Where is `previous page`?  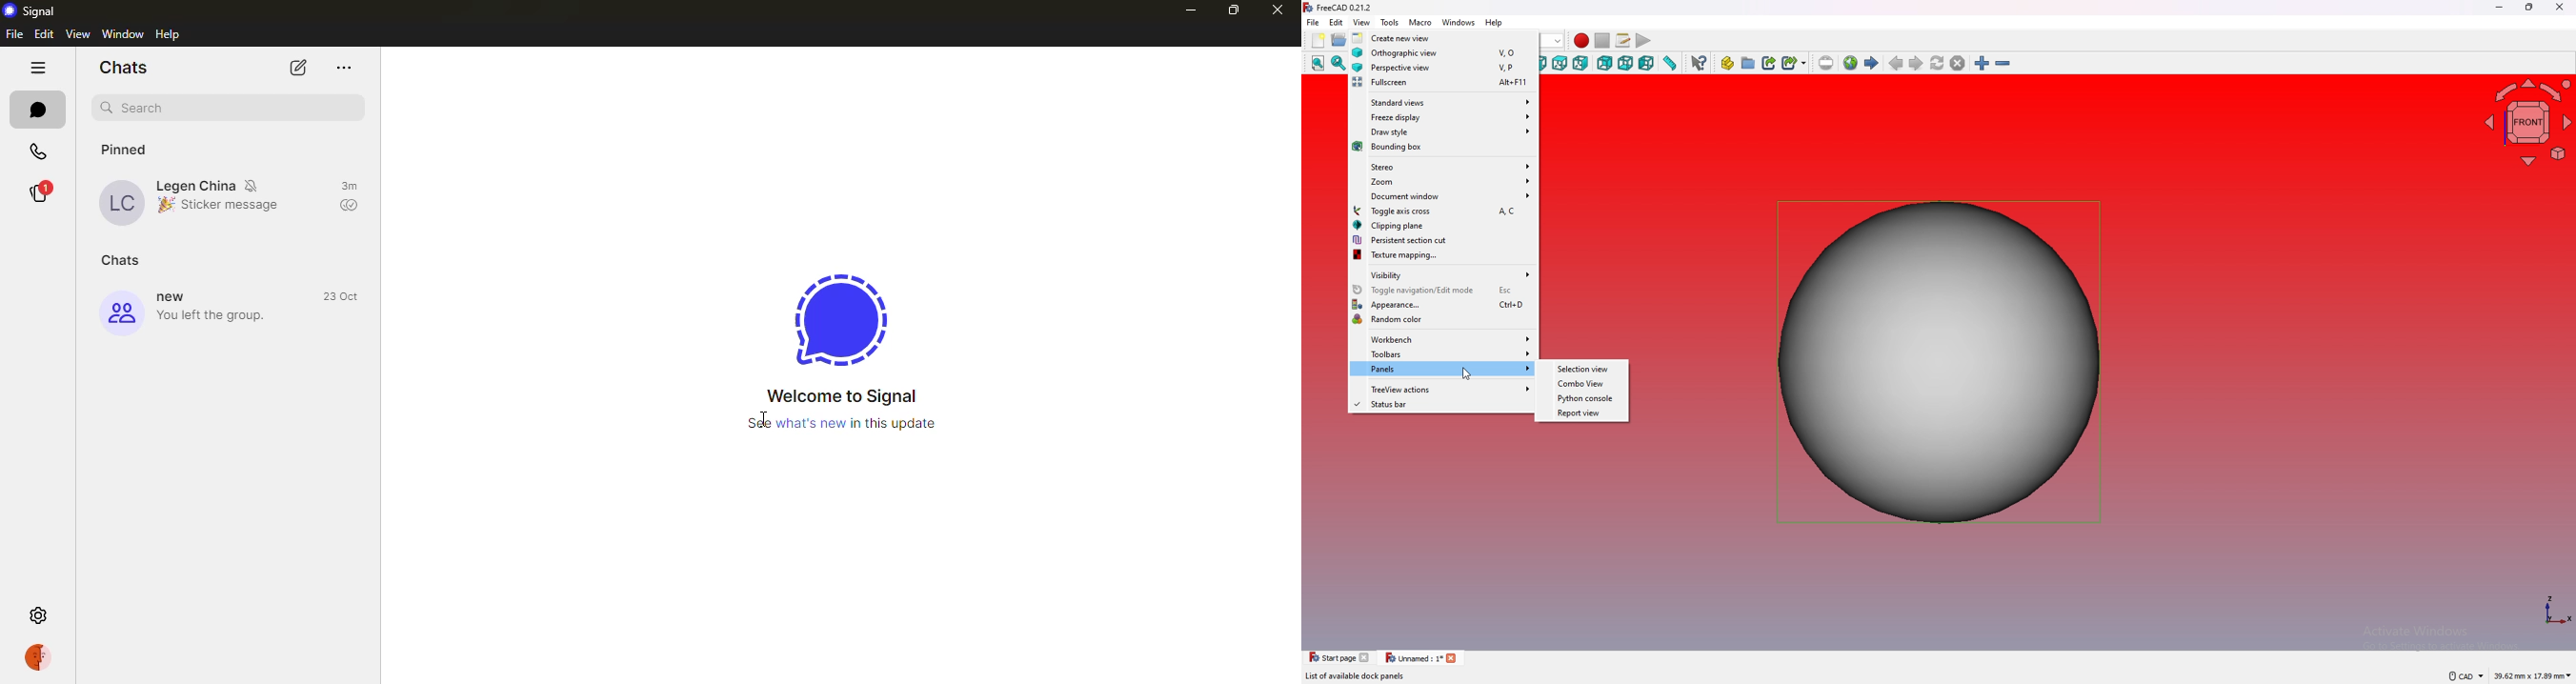
previous page is located at coordinates (1896, 64).